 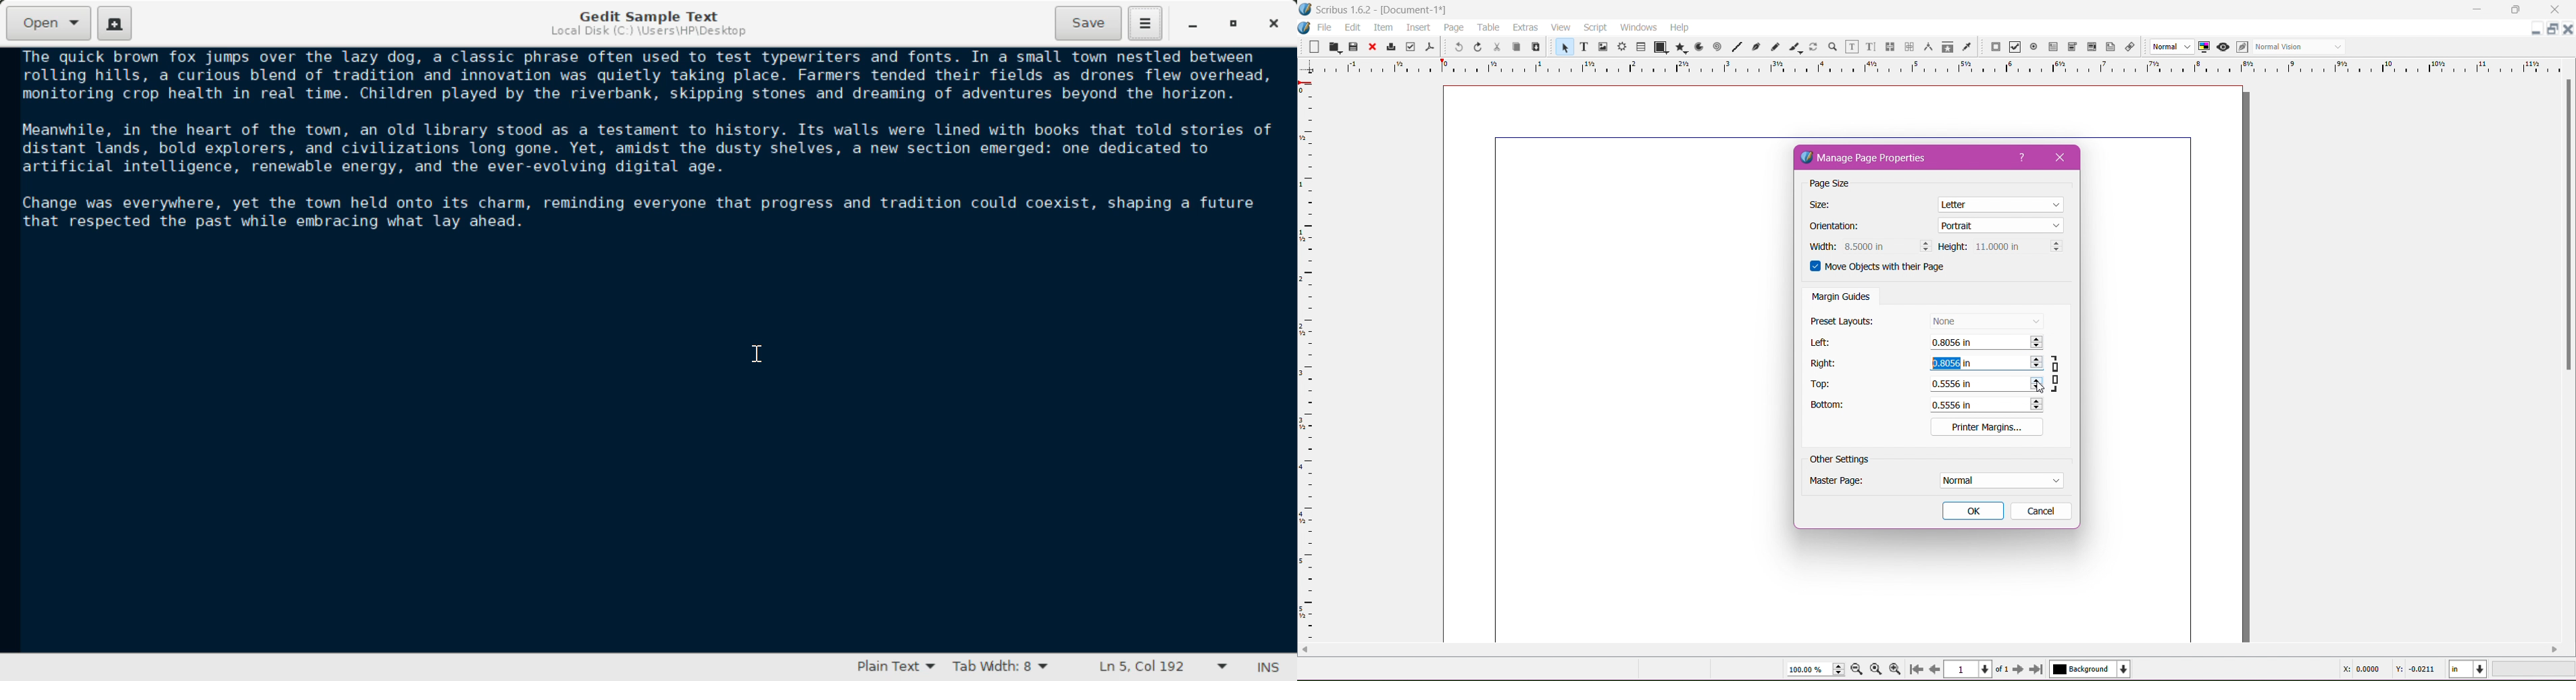 I want to click on Toggle Color Management System, so click(x=2205, y=47).